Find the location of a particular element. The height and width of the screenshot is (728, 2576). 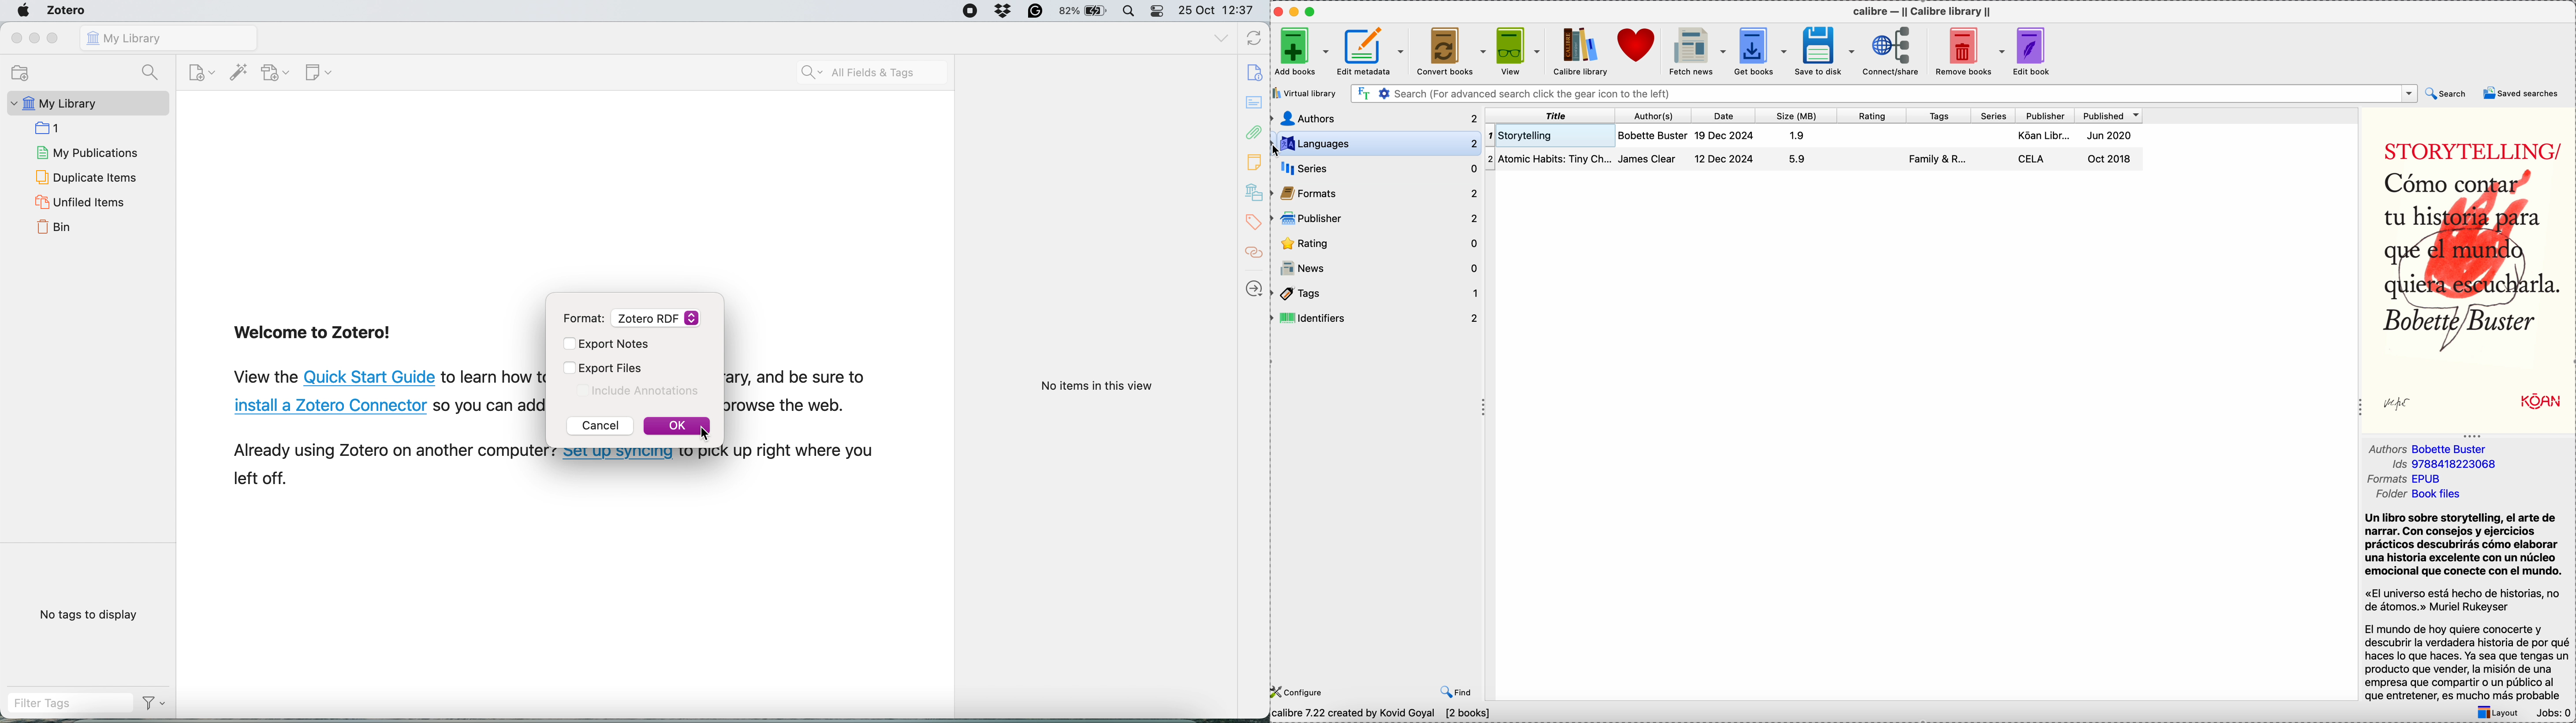

formats EPUB is located at coordinates (2406, 478).